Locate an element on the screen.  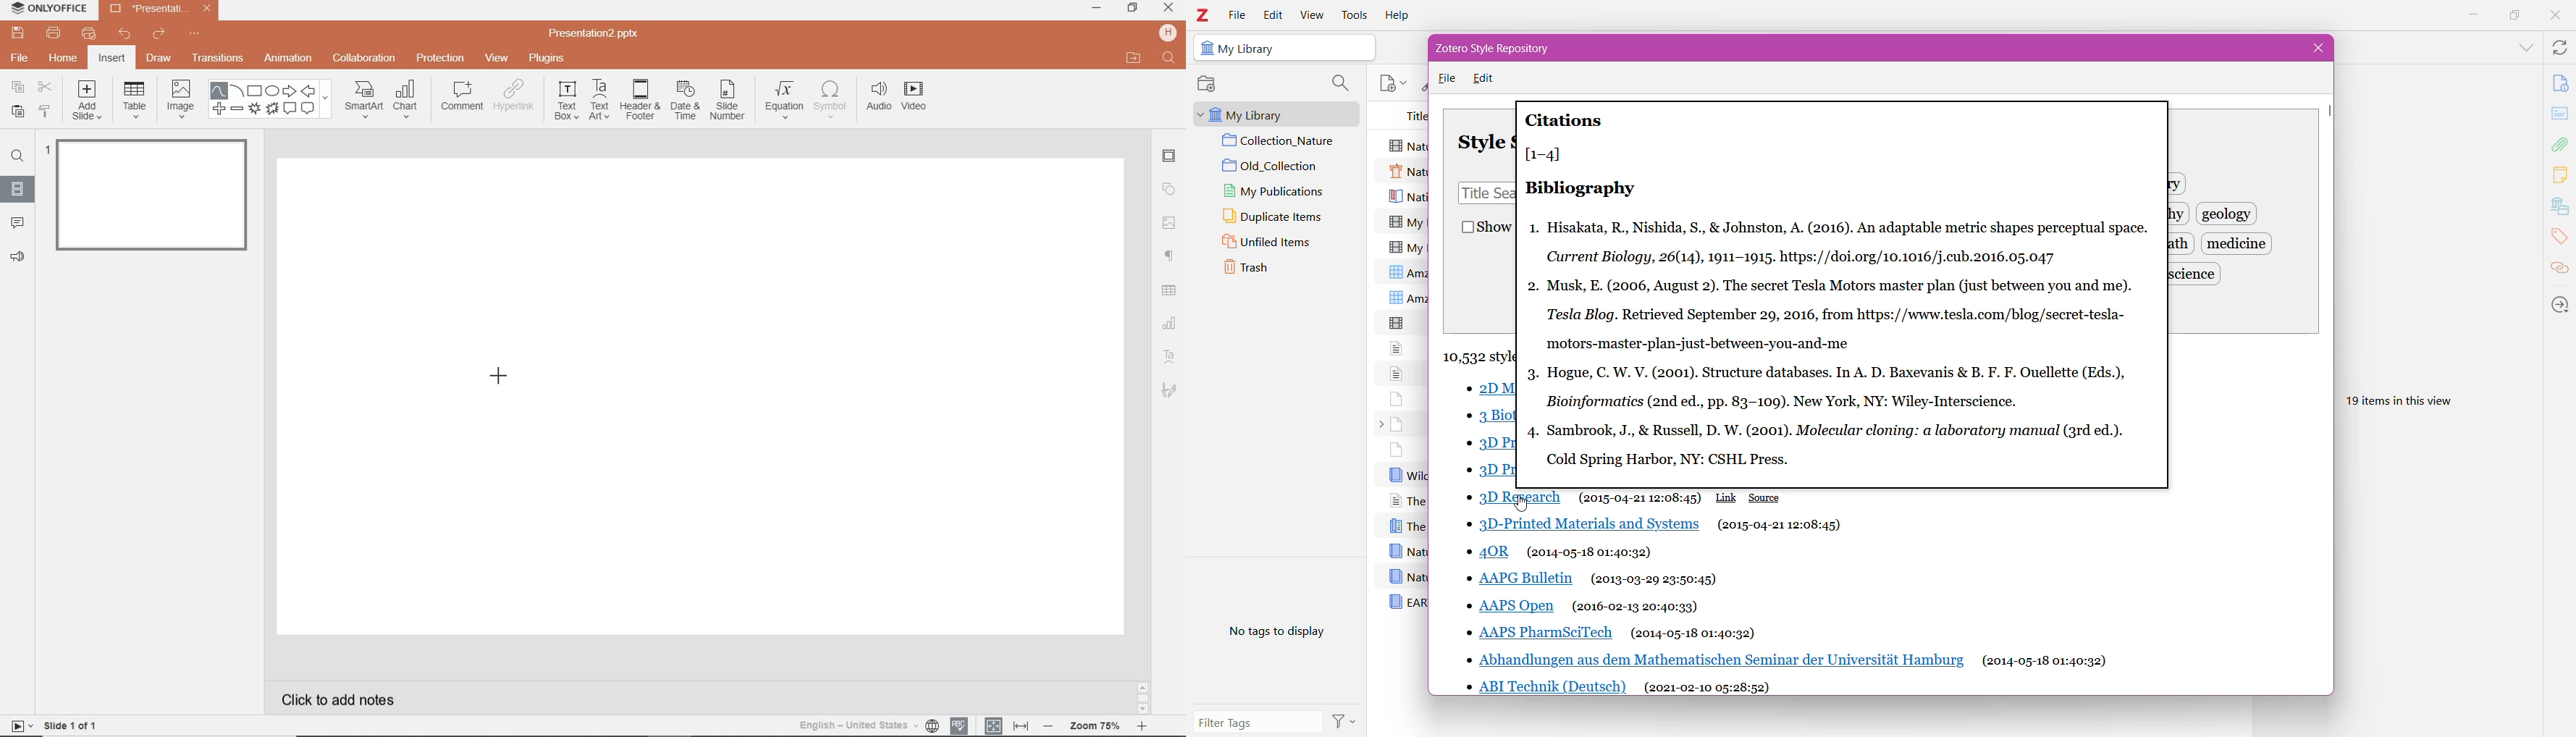
IMAGE is located at coordinates (181, 97).